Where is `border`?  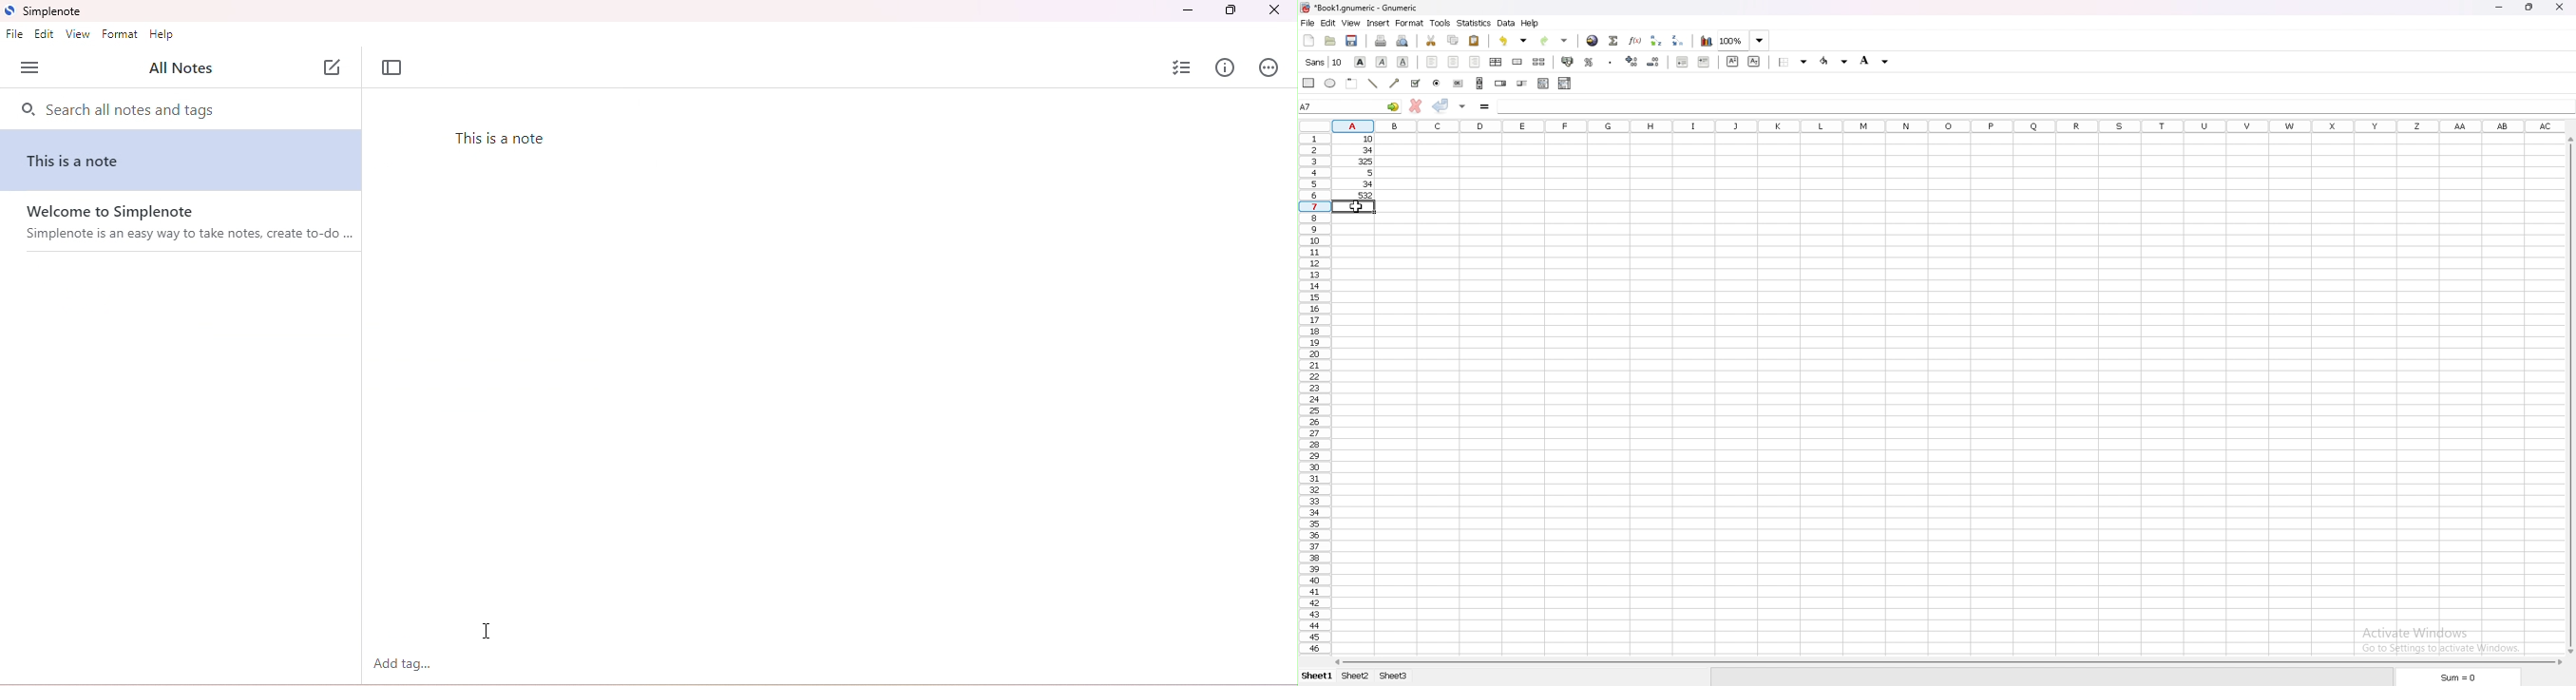 border is located at coordinates (1793, 61).